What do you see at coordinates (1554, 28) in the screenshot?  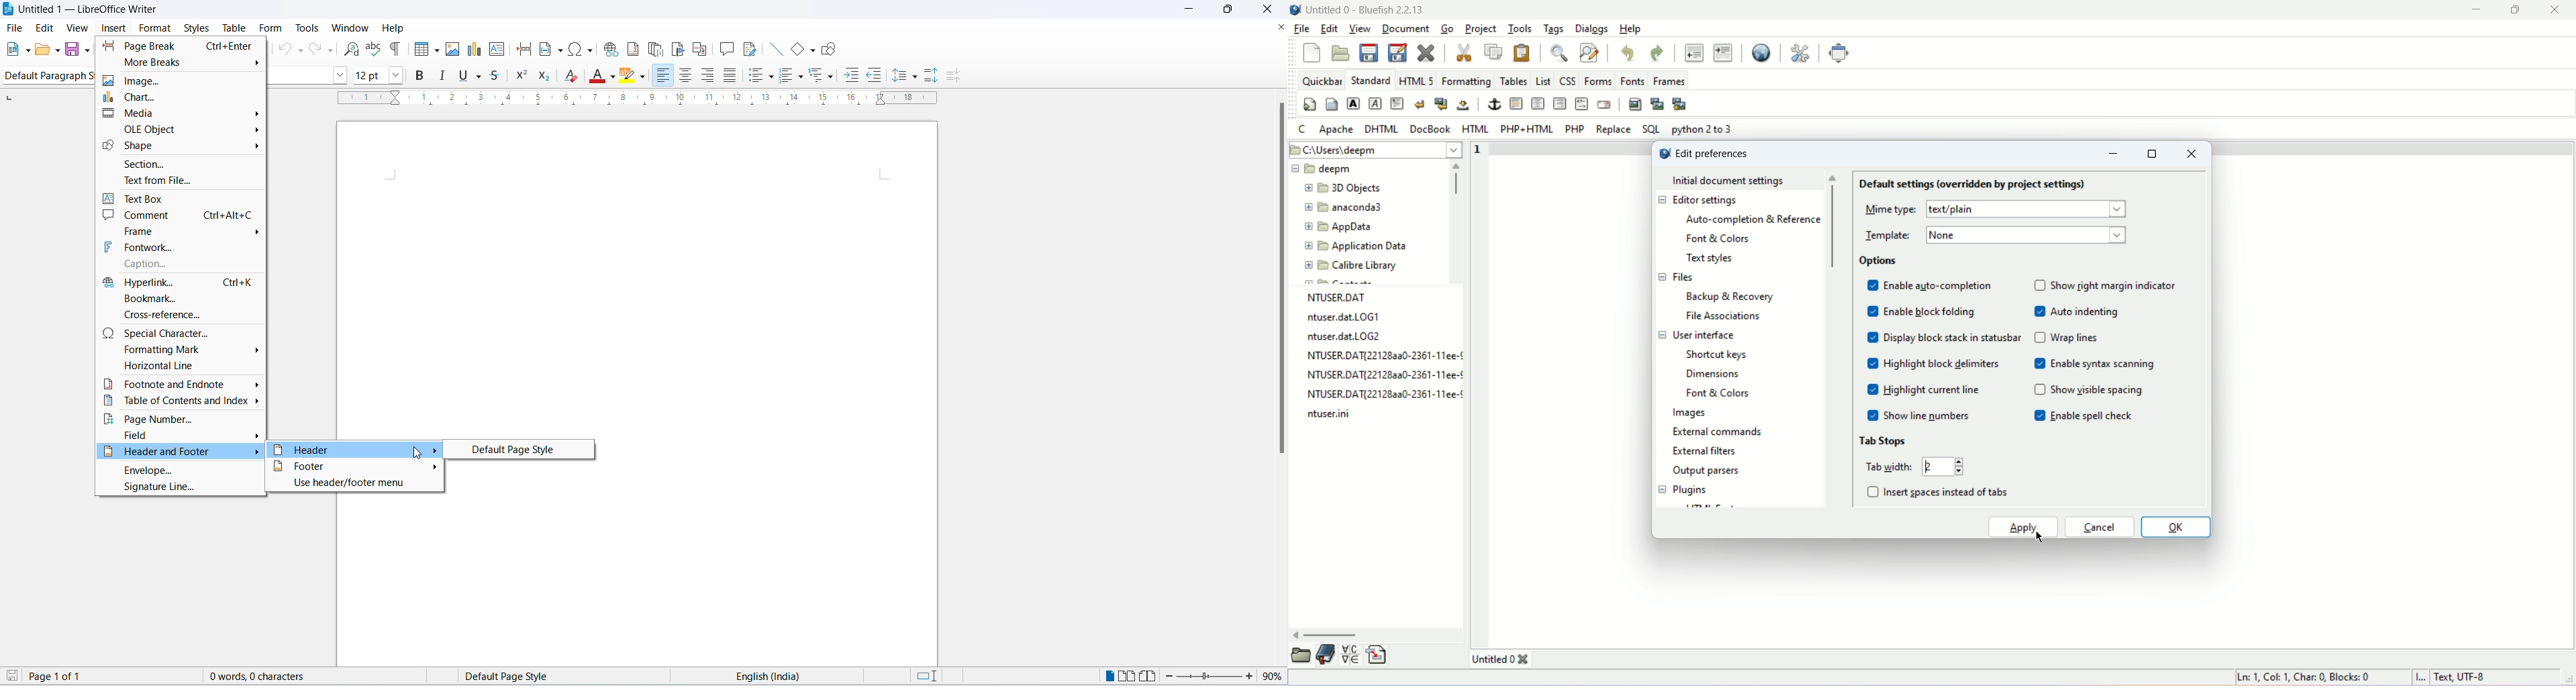 I see `tags` at bounding box center [1554, 28].